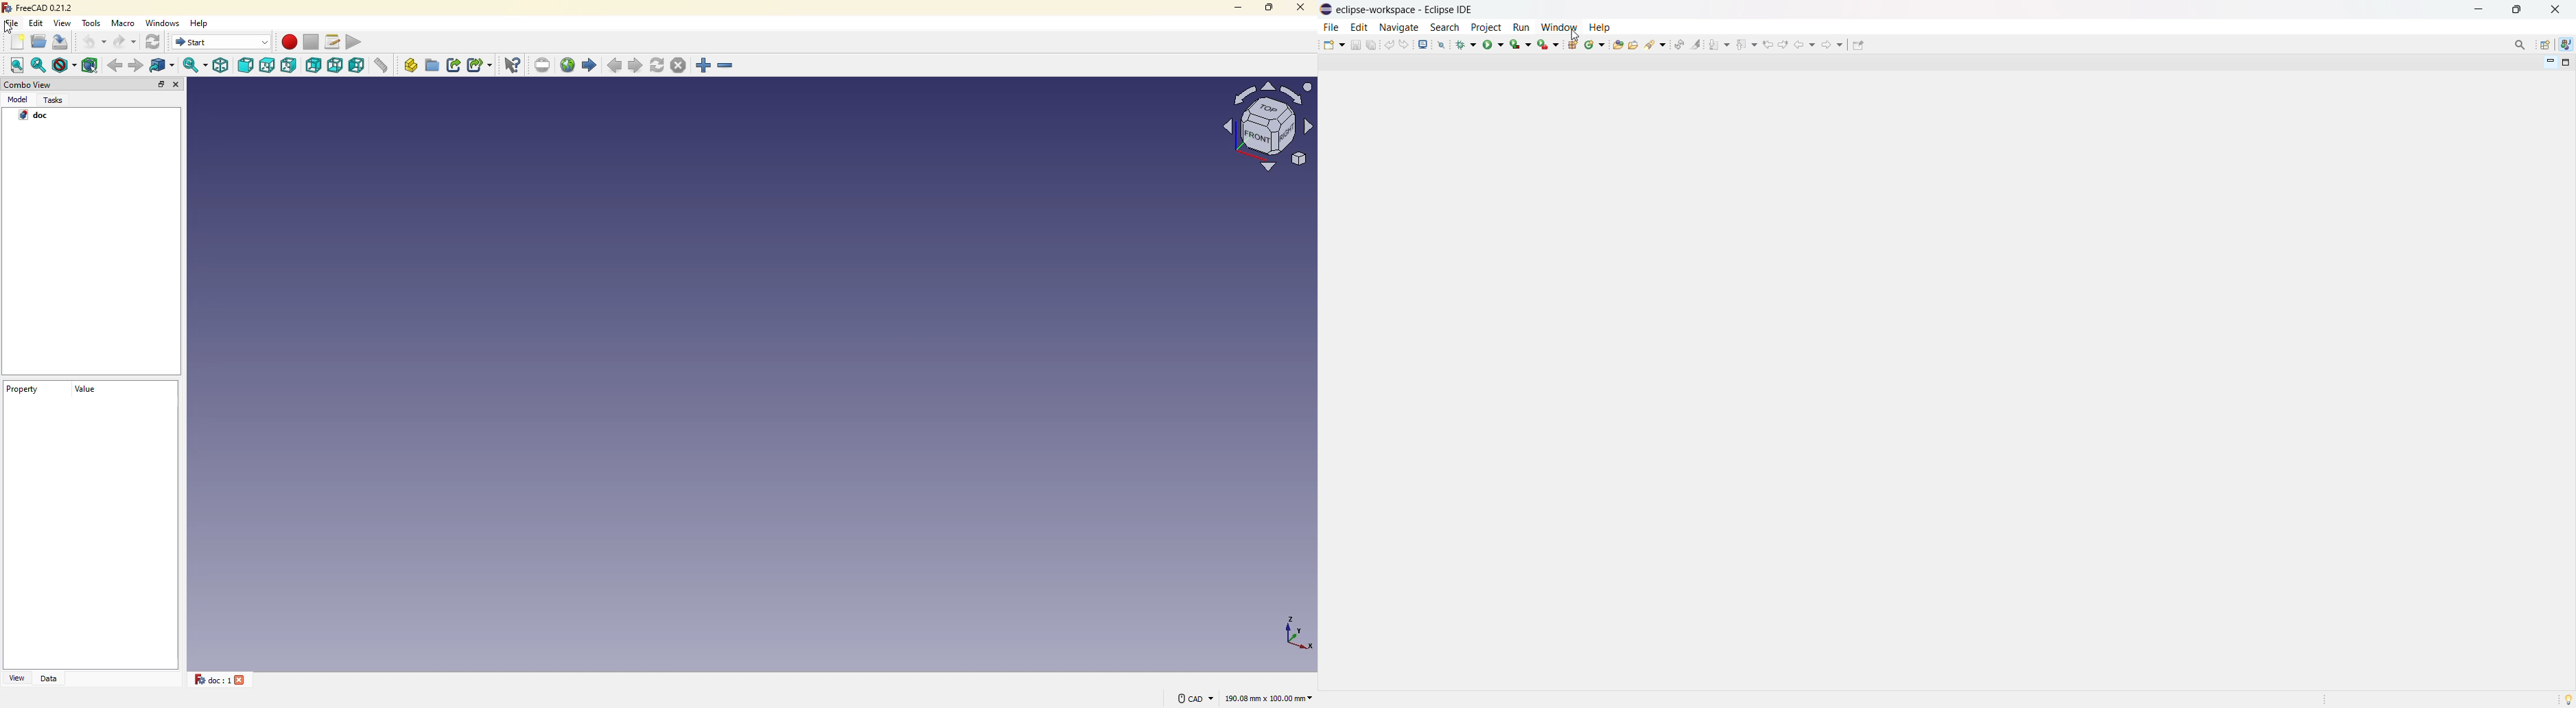 This screenshot has width=2576, height=728. What do you see at coordinates (1264, 125) in the screenshot?
I see `model view` at bounding box center [1264, 125].